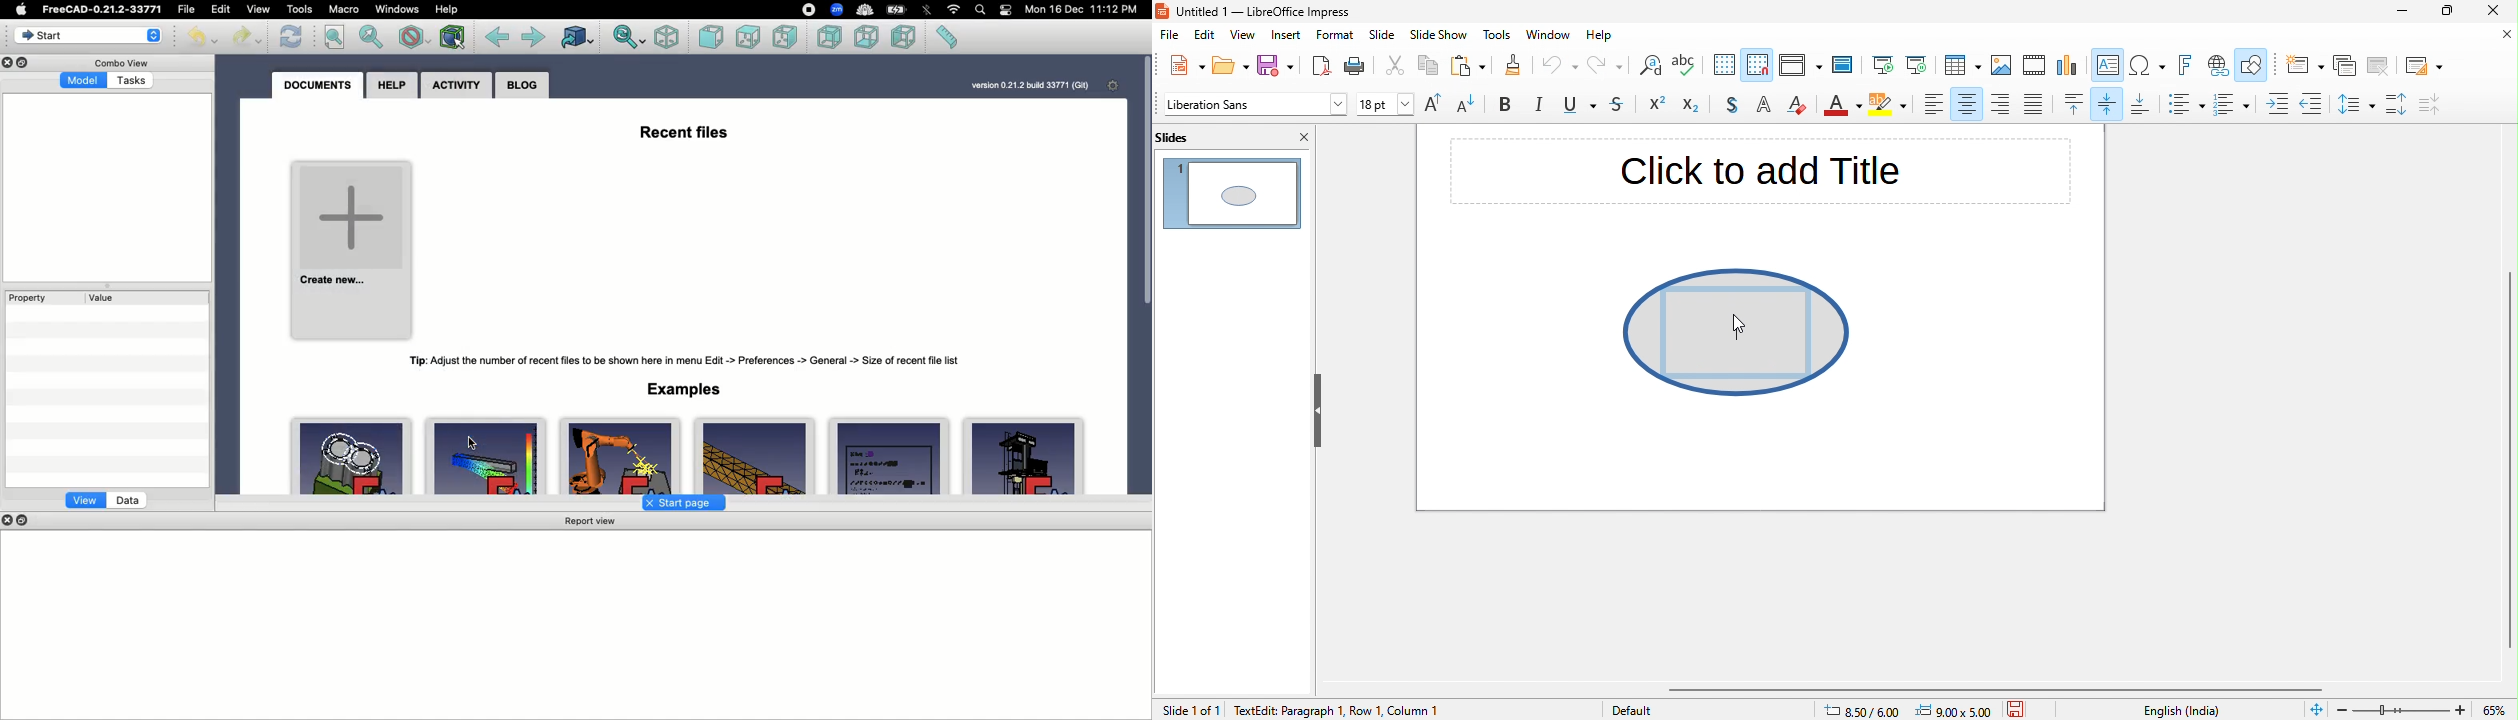  I want to click on start from current slide, so click(1916, 65).